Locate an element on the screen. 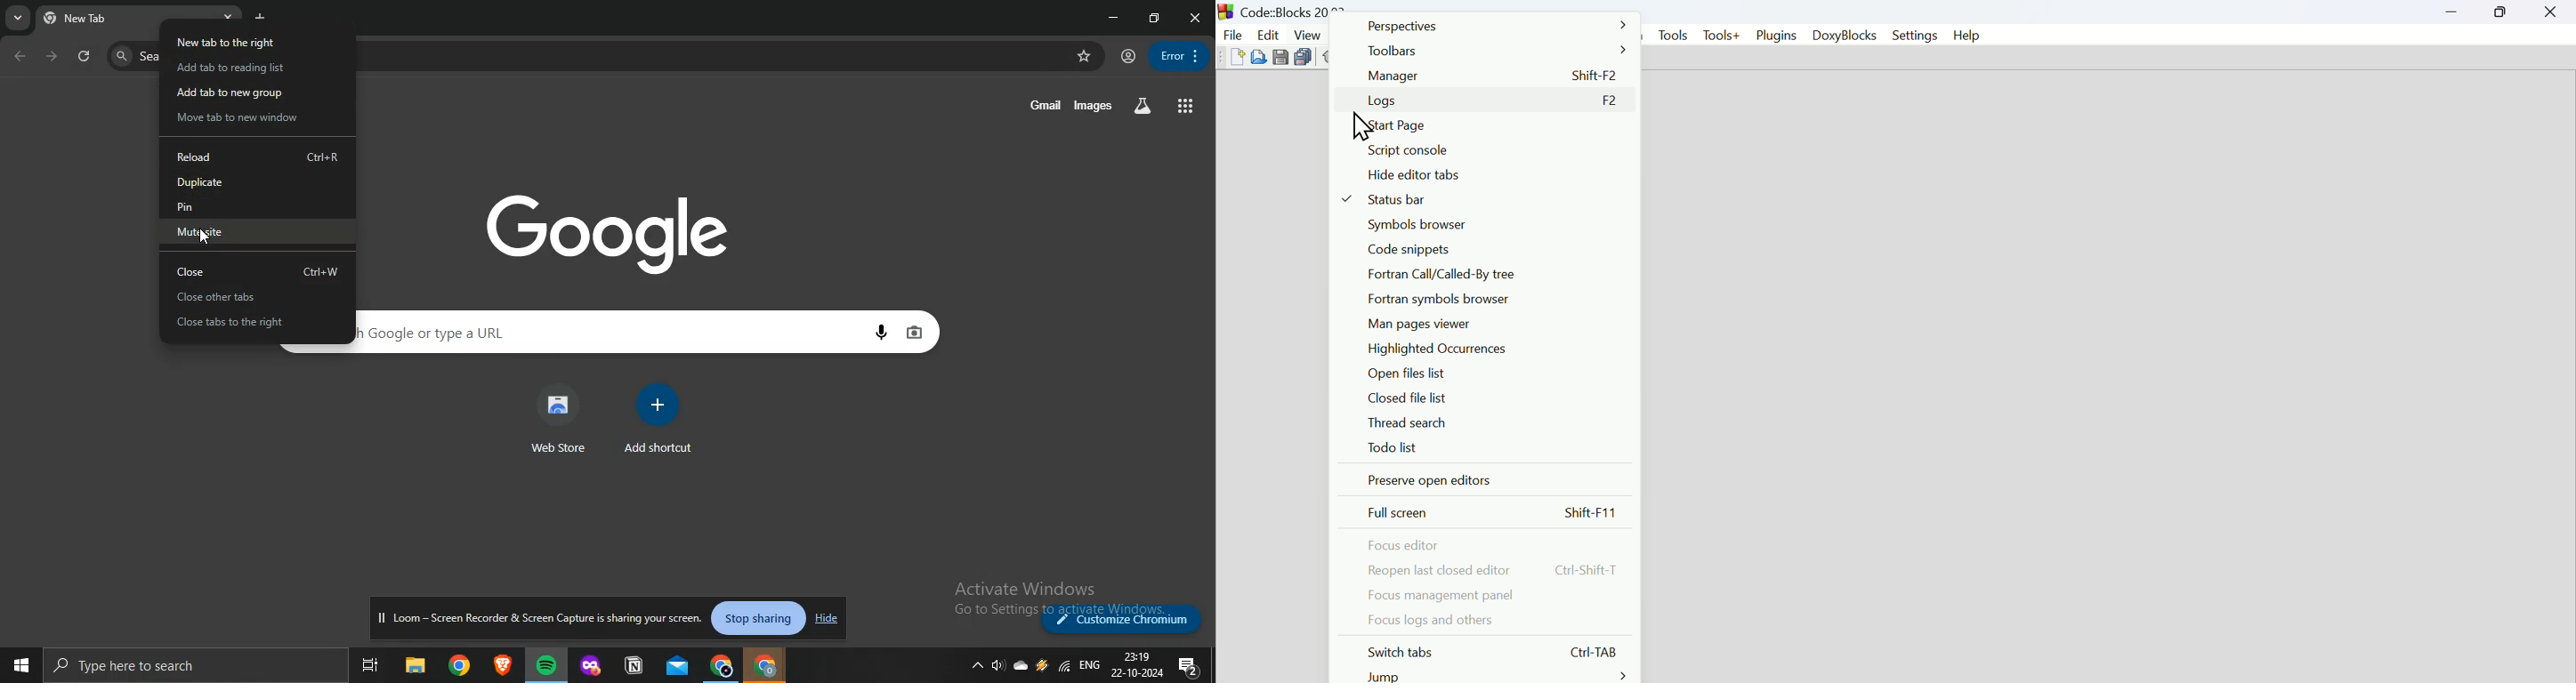  notifications is located at coordinates (1188, 666).